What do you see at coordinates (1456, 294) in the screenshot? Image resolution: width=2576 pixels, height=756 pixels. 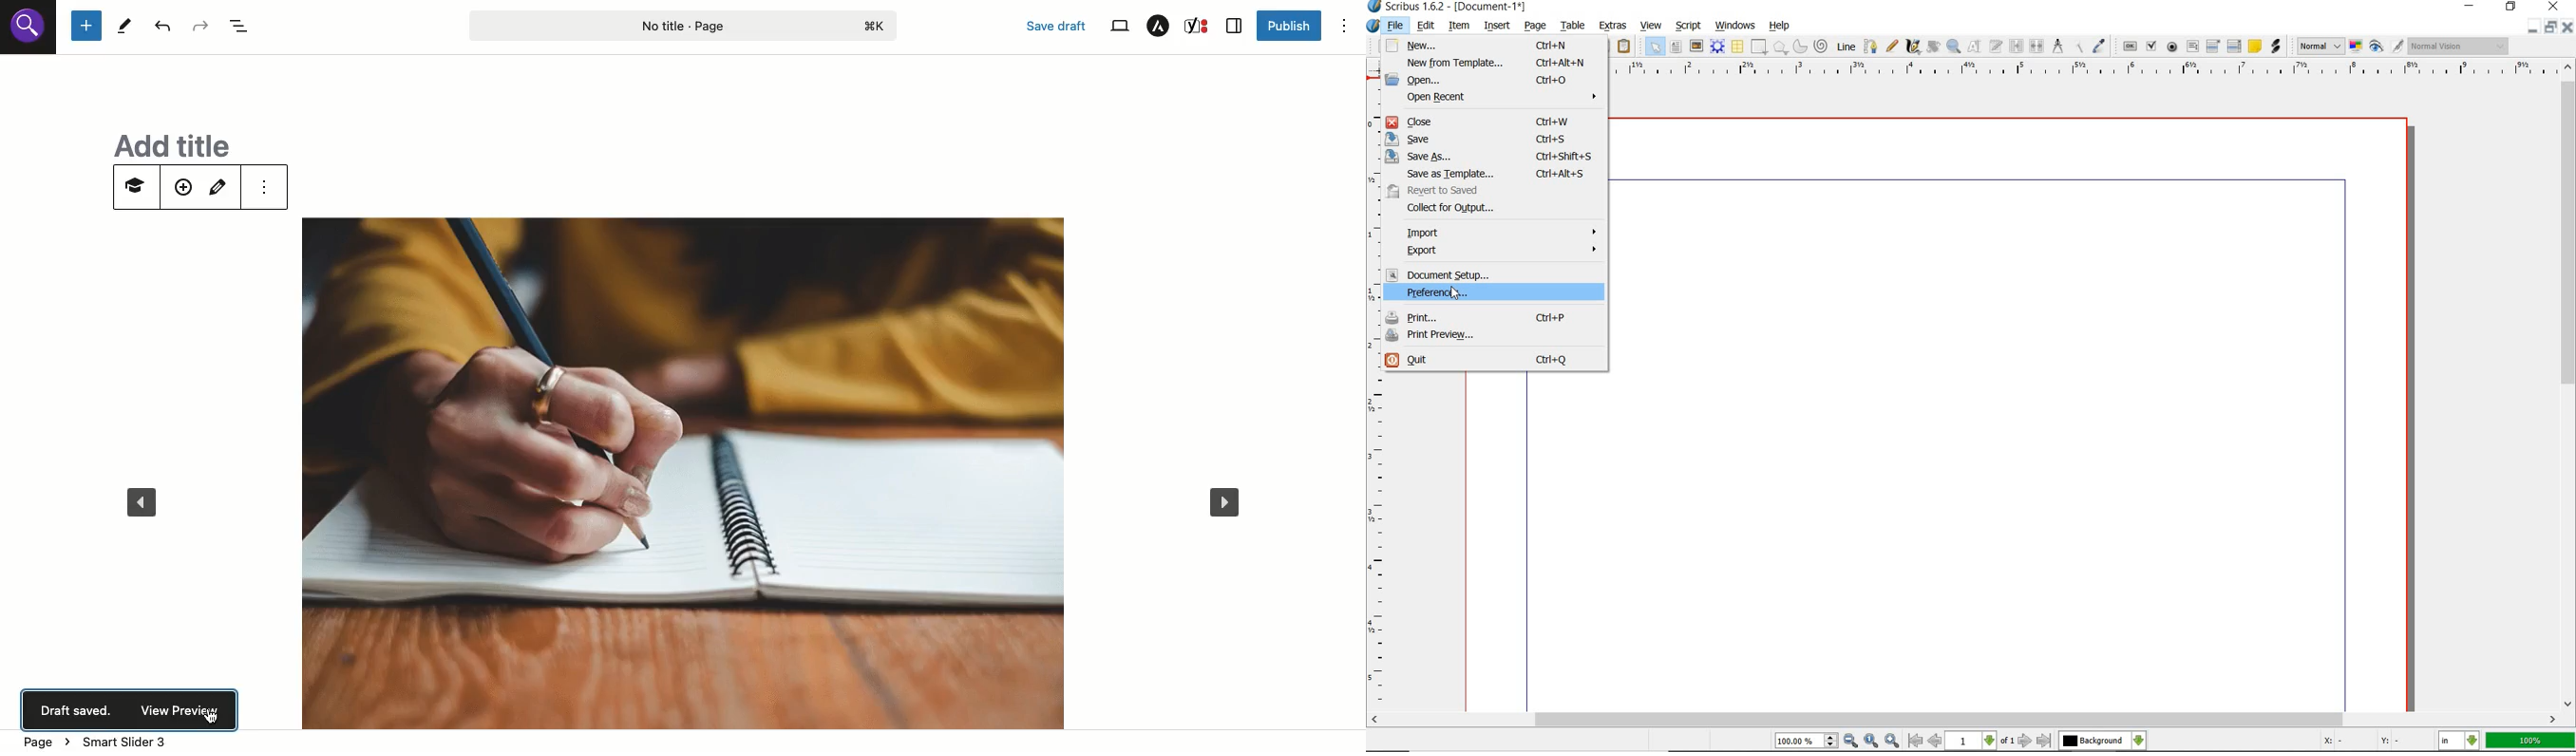 I see `cursor` at bounding box center [1456, 294].